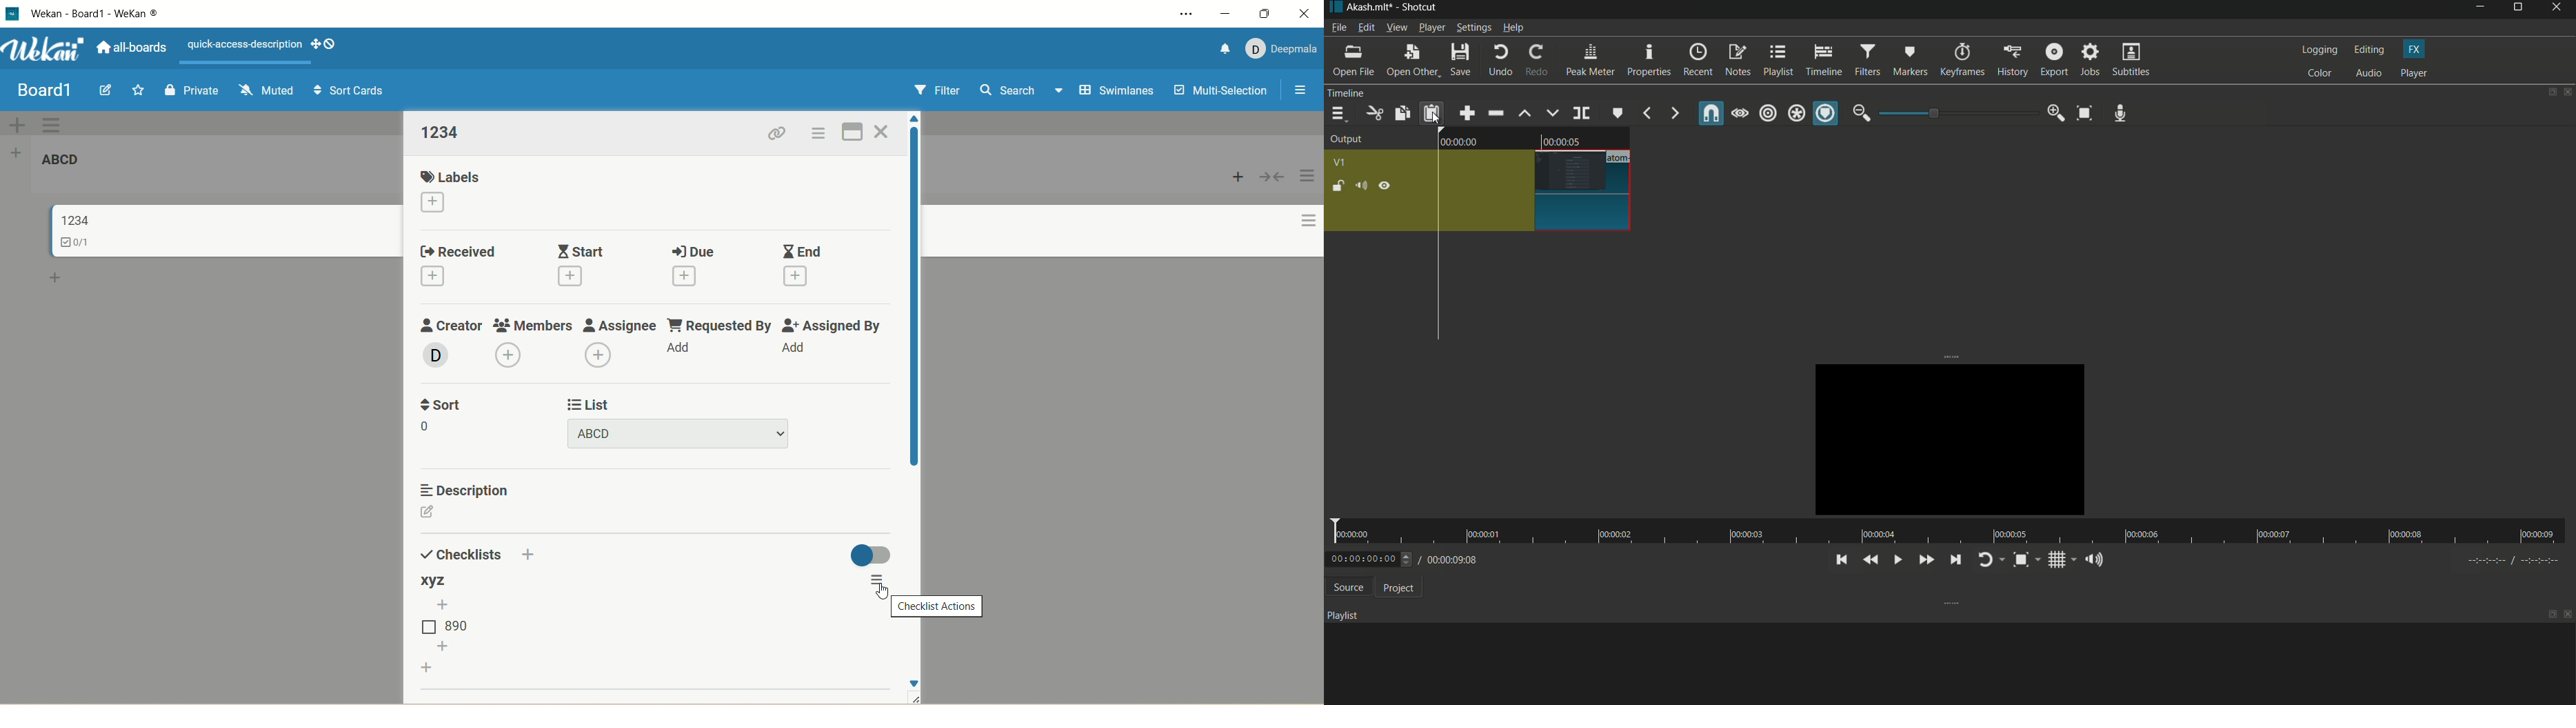 Image resolution: width=2576 pixels, height=728 pixels. I want to click on adjustment bar, so click(1957, 114).